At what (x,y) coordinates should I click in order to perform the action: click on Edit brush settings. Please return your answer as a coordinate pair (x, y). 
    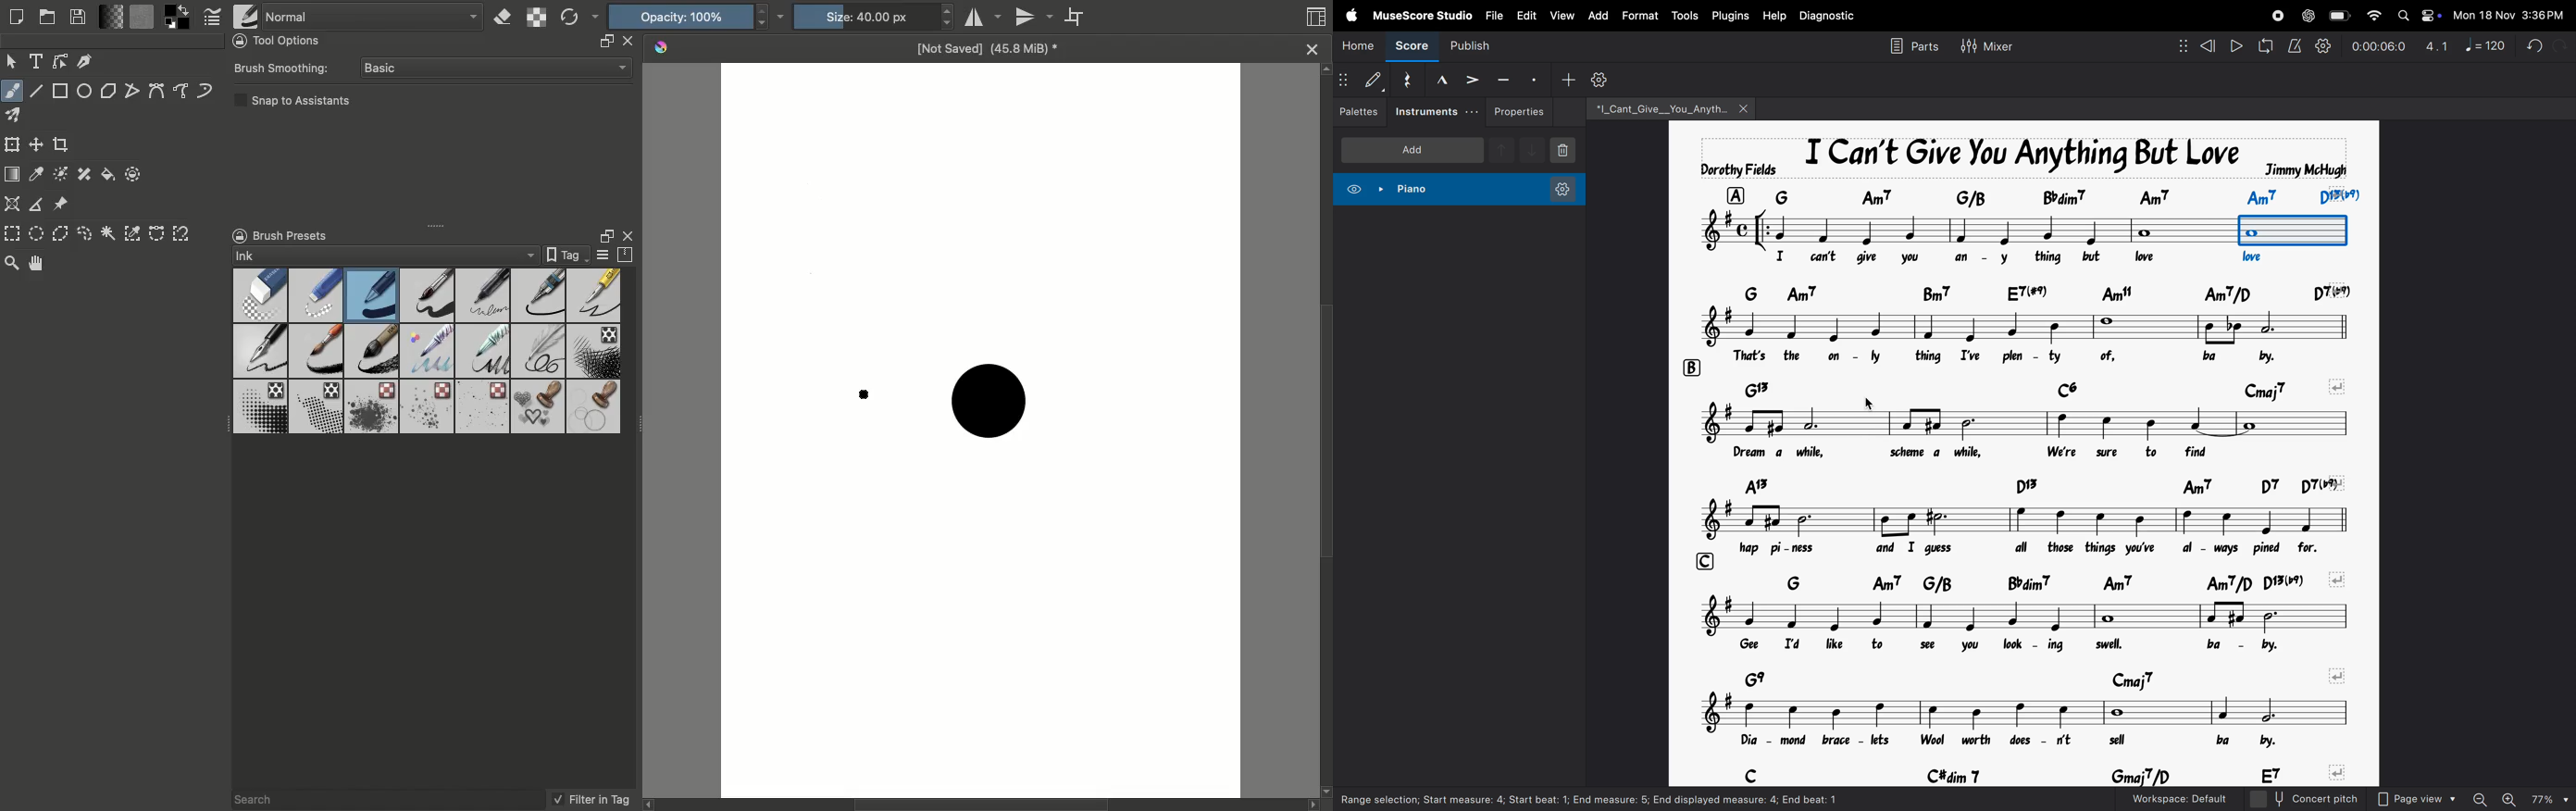
    Looking at the image, I should click on (216, 18).